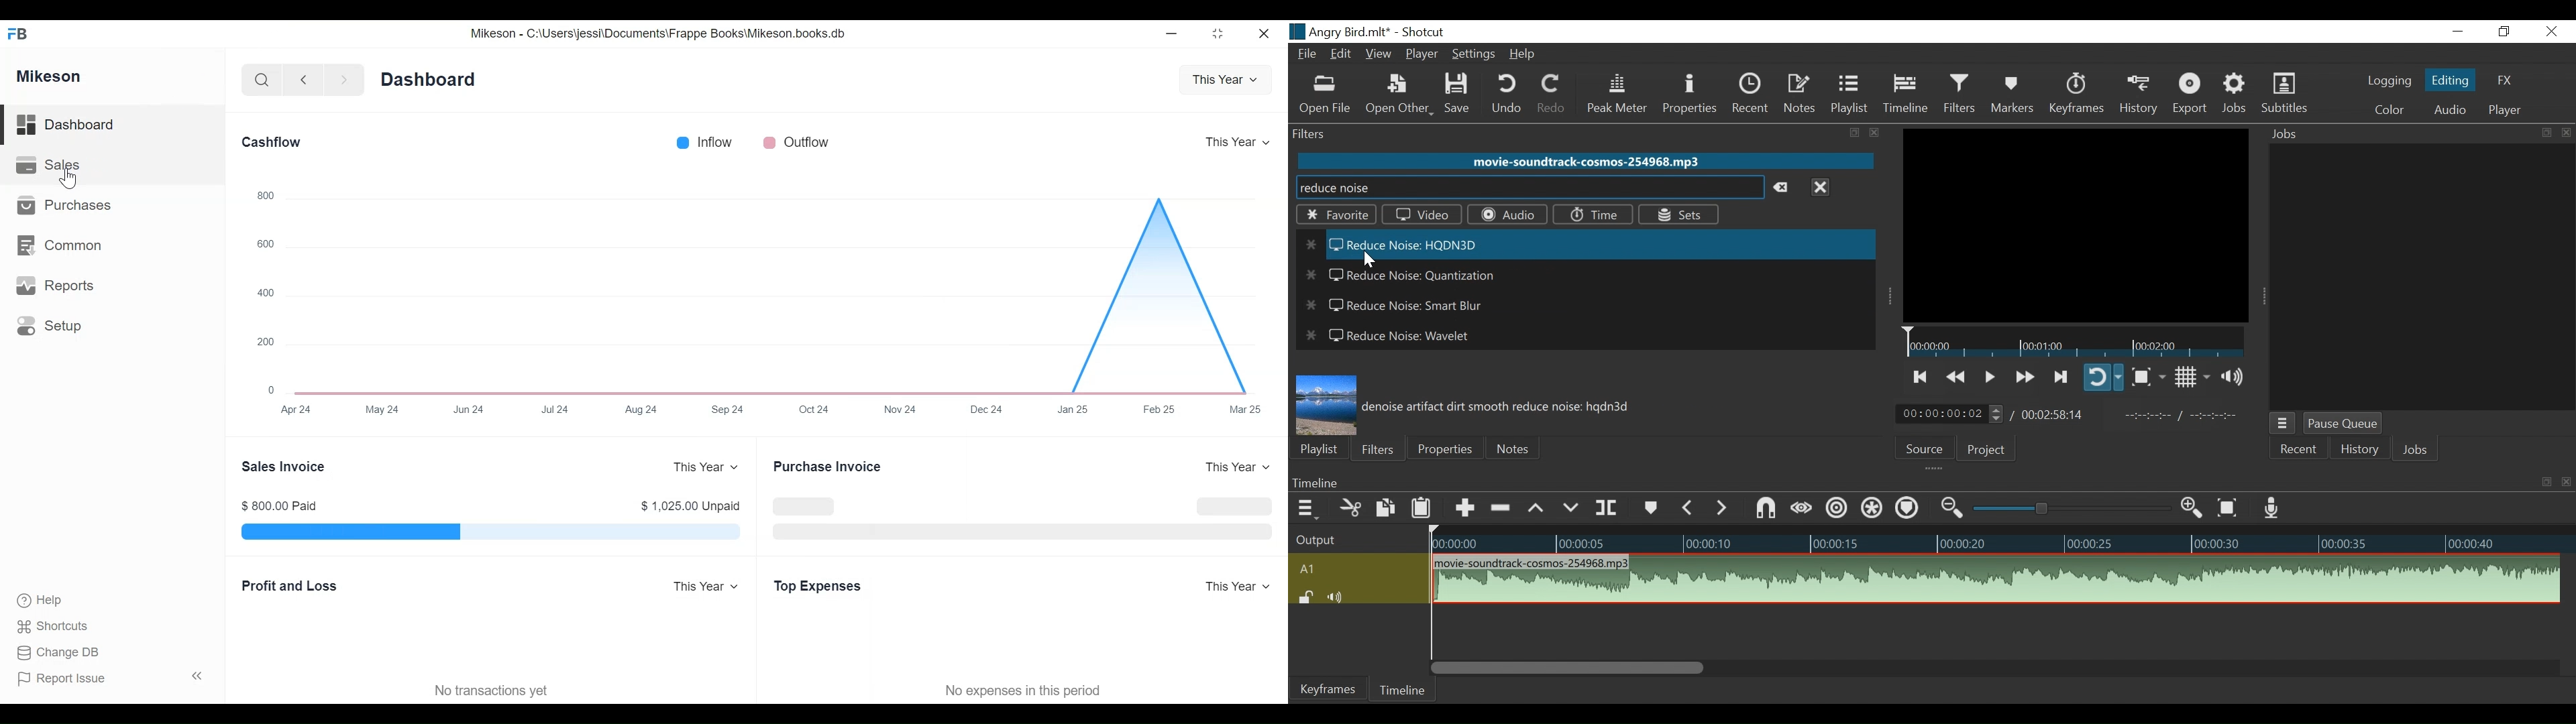  Describe the element at coordinates (2358, 450) in the screenshot. I see `History` at that location.